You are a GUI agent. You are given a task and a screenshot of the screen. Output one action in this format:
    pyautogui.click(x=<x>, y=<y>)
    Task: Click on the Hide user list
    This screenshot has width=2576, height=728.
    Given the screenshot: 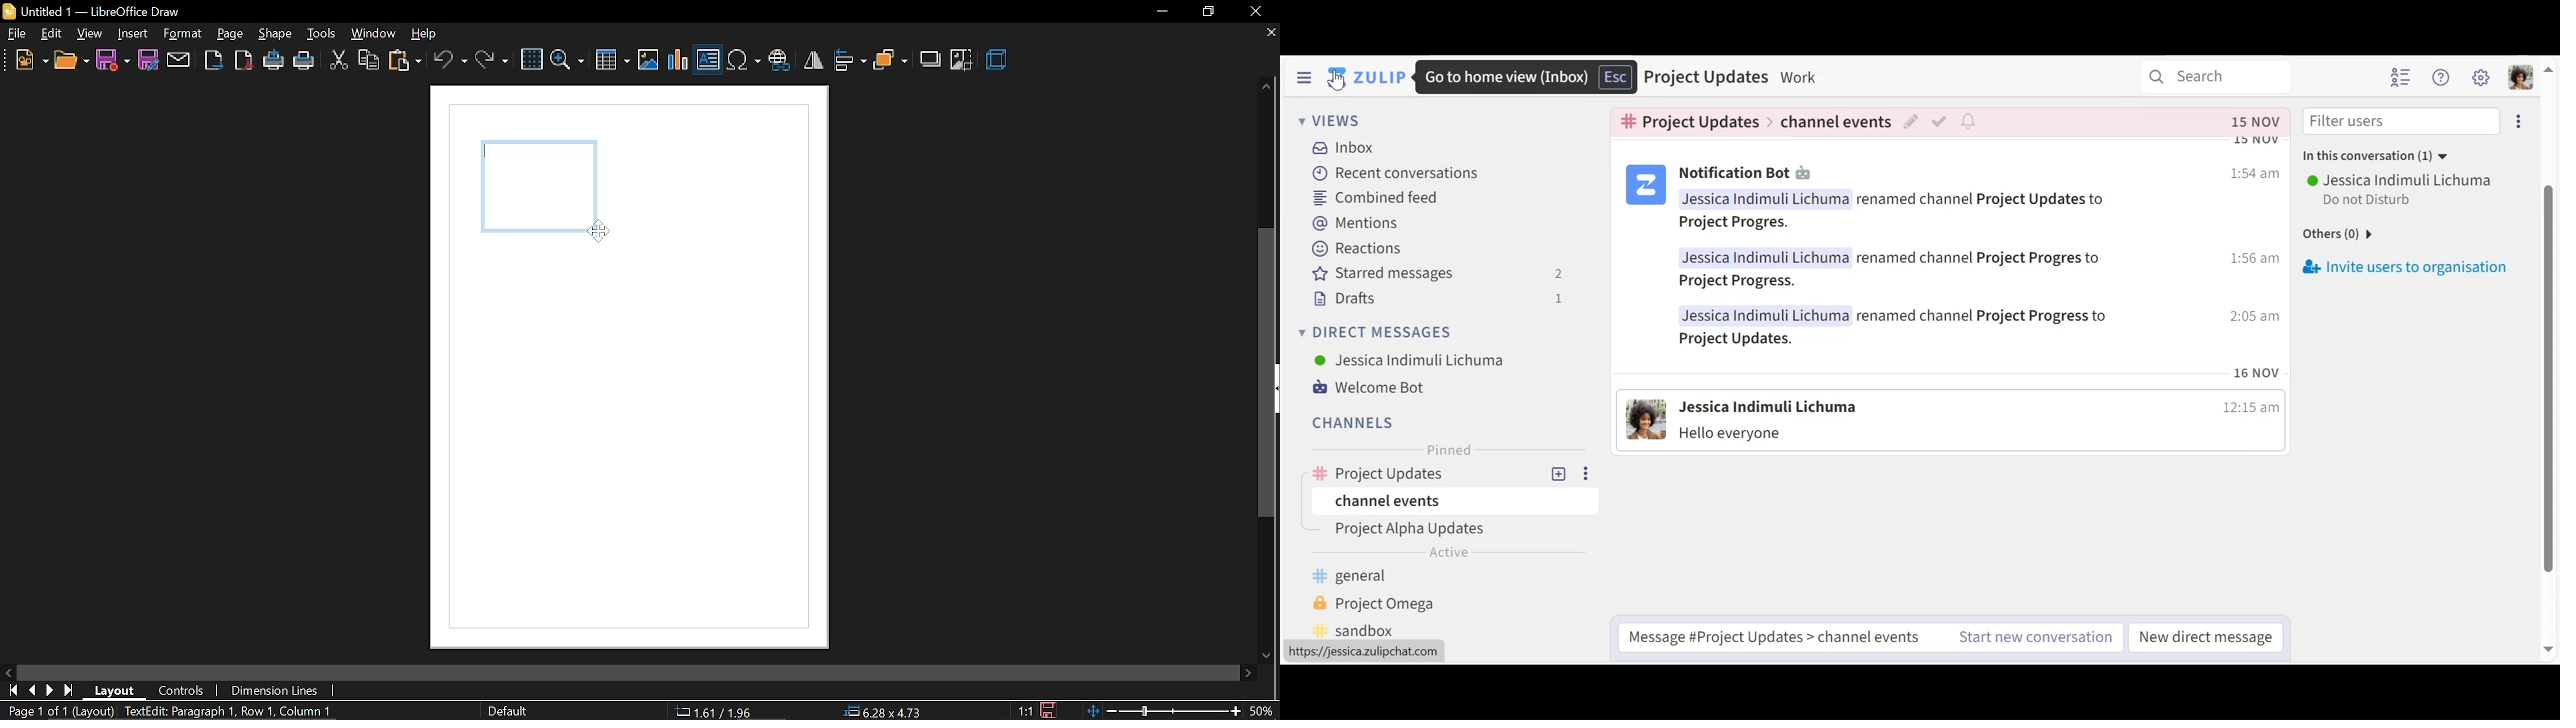 What is the action you would take?
    pyautogui.click(x=2399, y=77)
    